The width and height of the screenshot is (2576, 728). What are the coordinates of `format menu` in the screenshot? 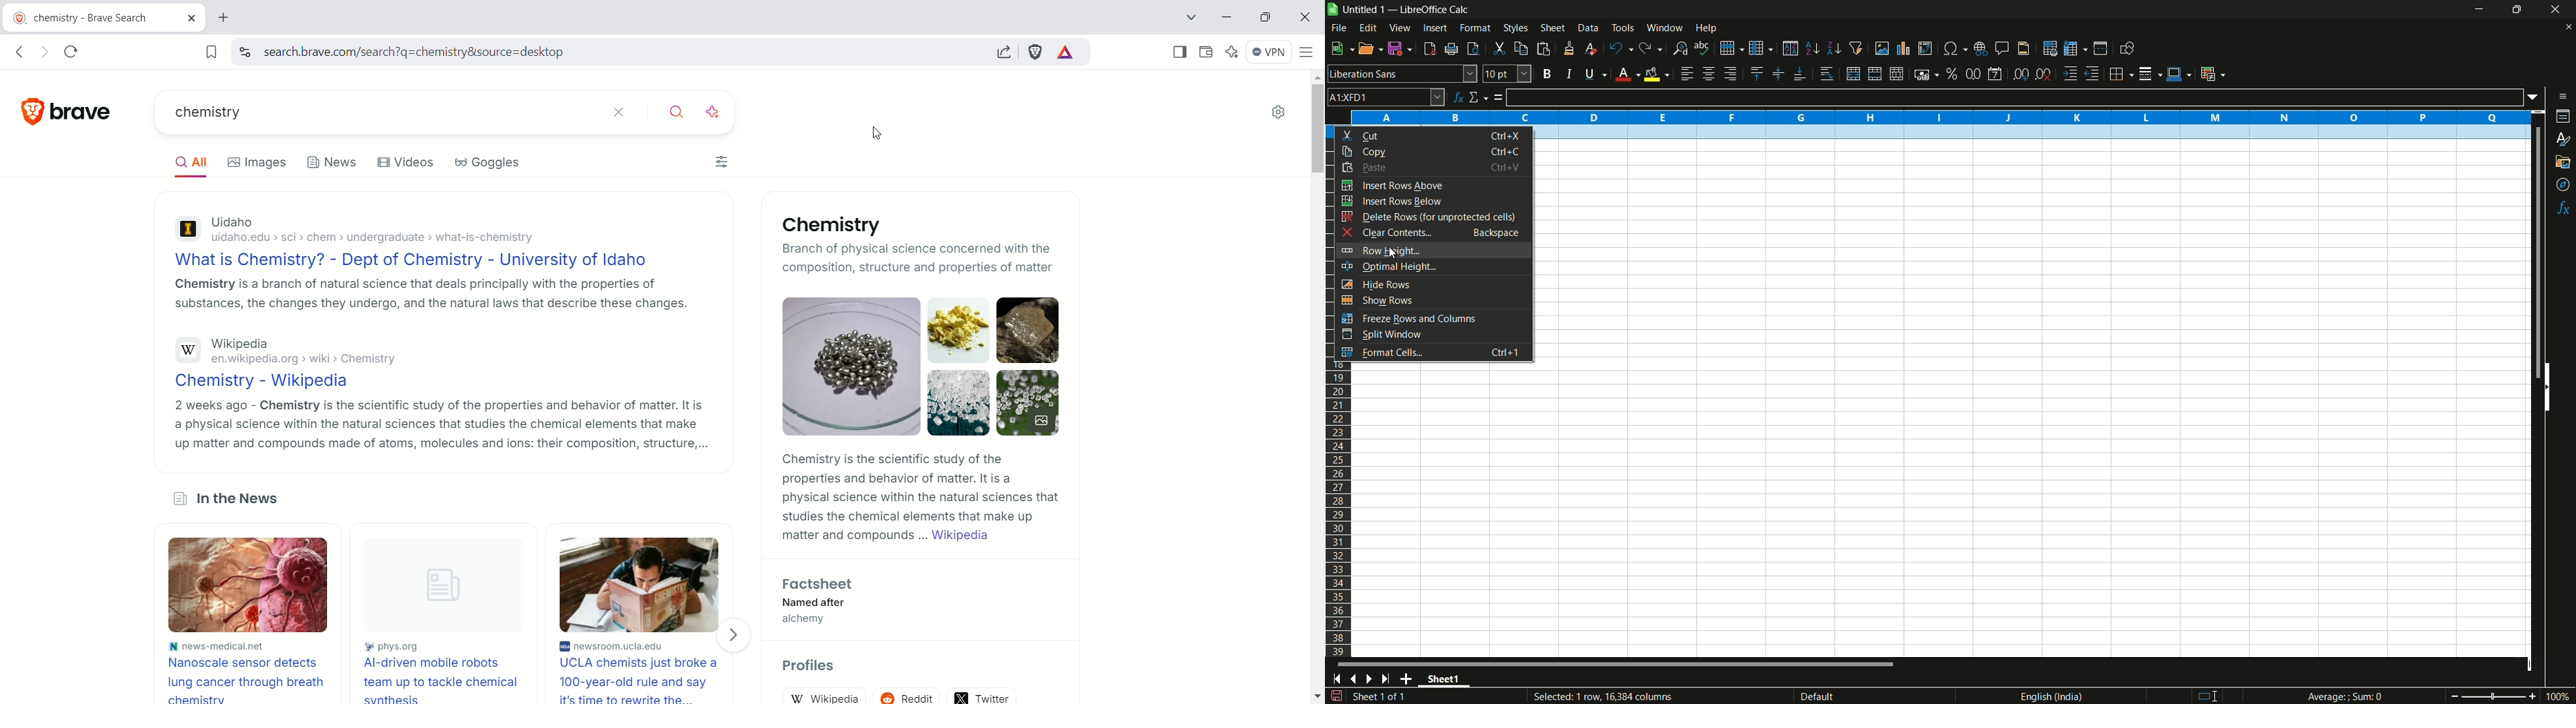 It's located at (1475, 28).